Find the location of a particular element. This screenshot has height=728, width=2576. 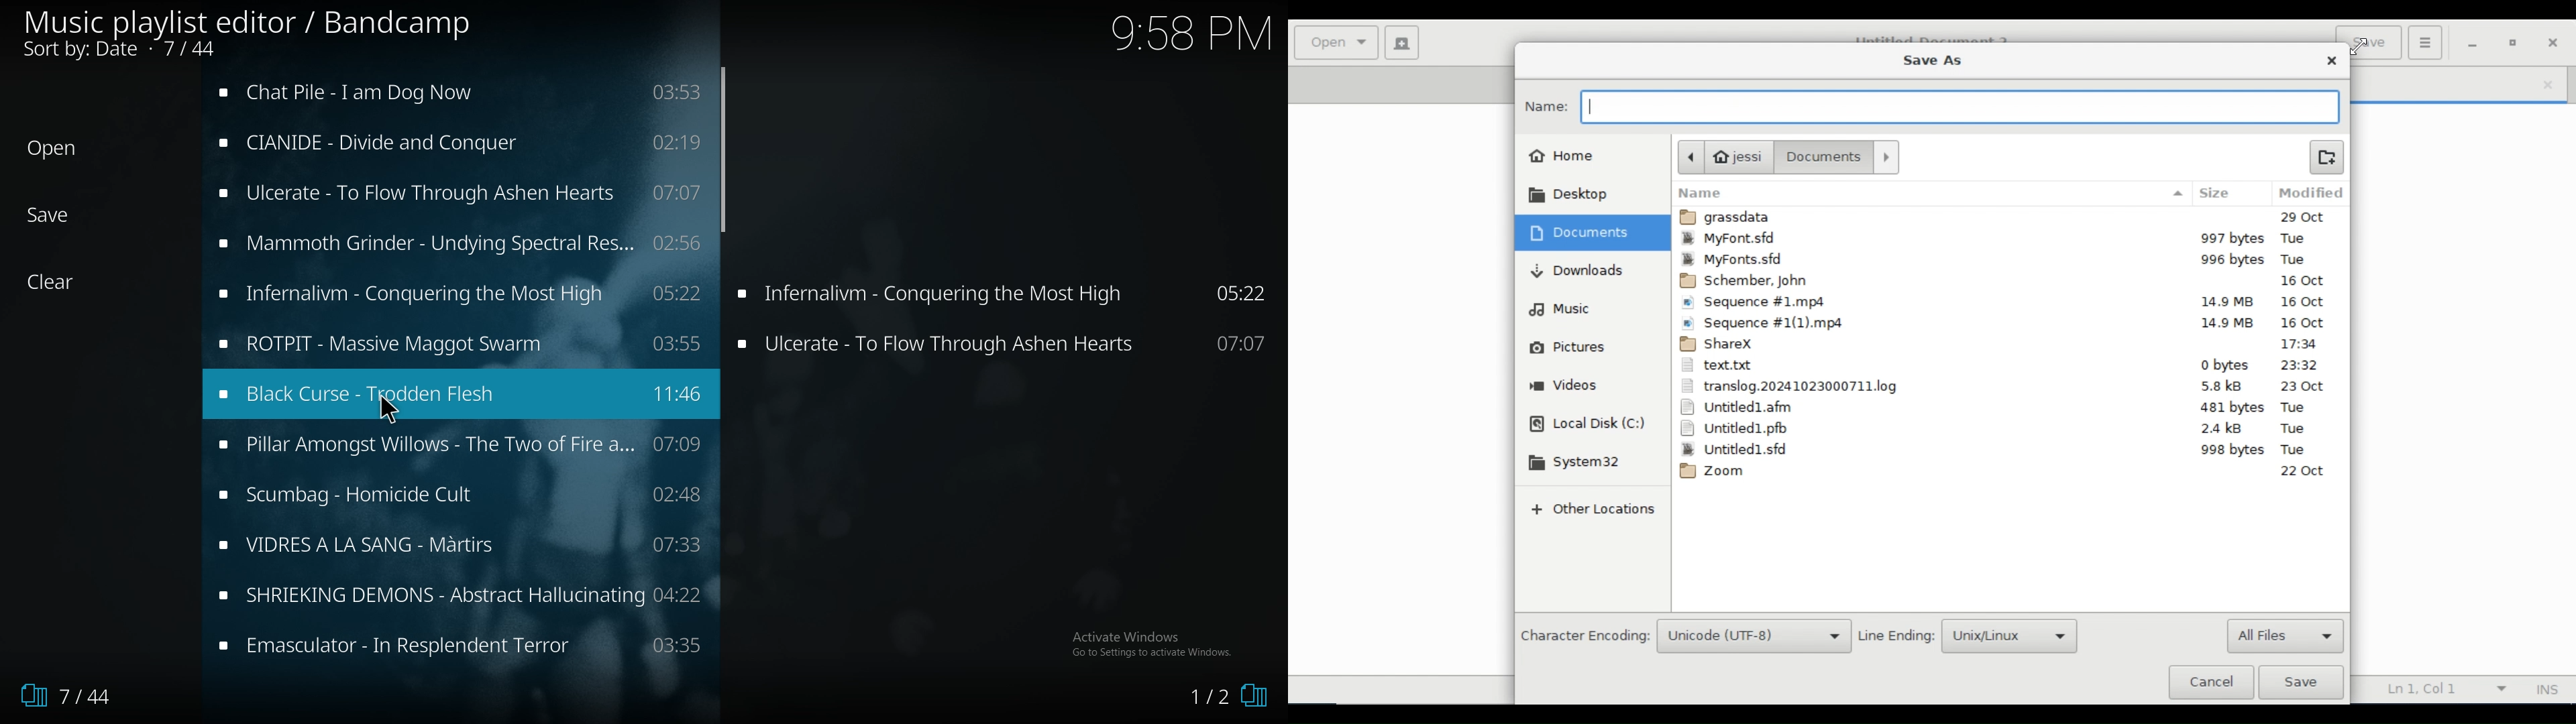

Videos is located at coordinates (1564, 386).